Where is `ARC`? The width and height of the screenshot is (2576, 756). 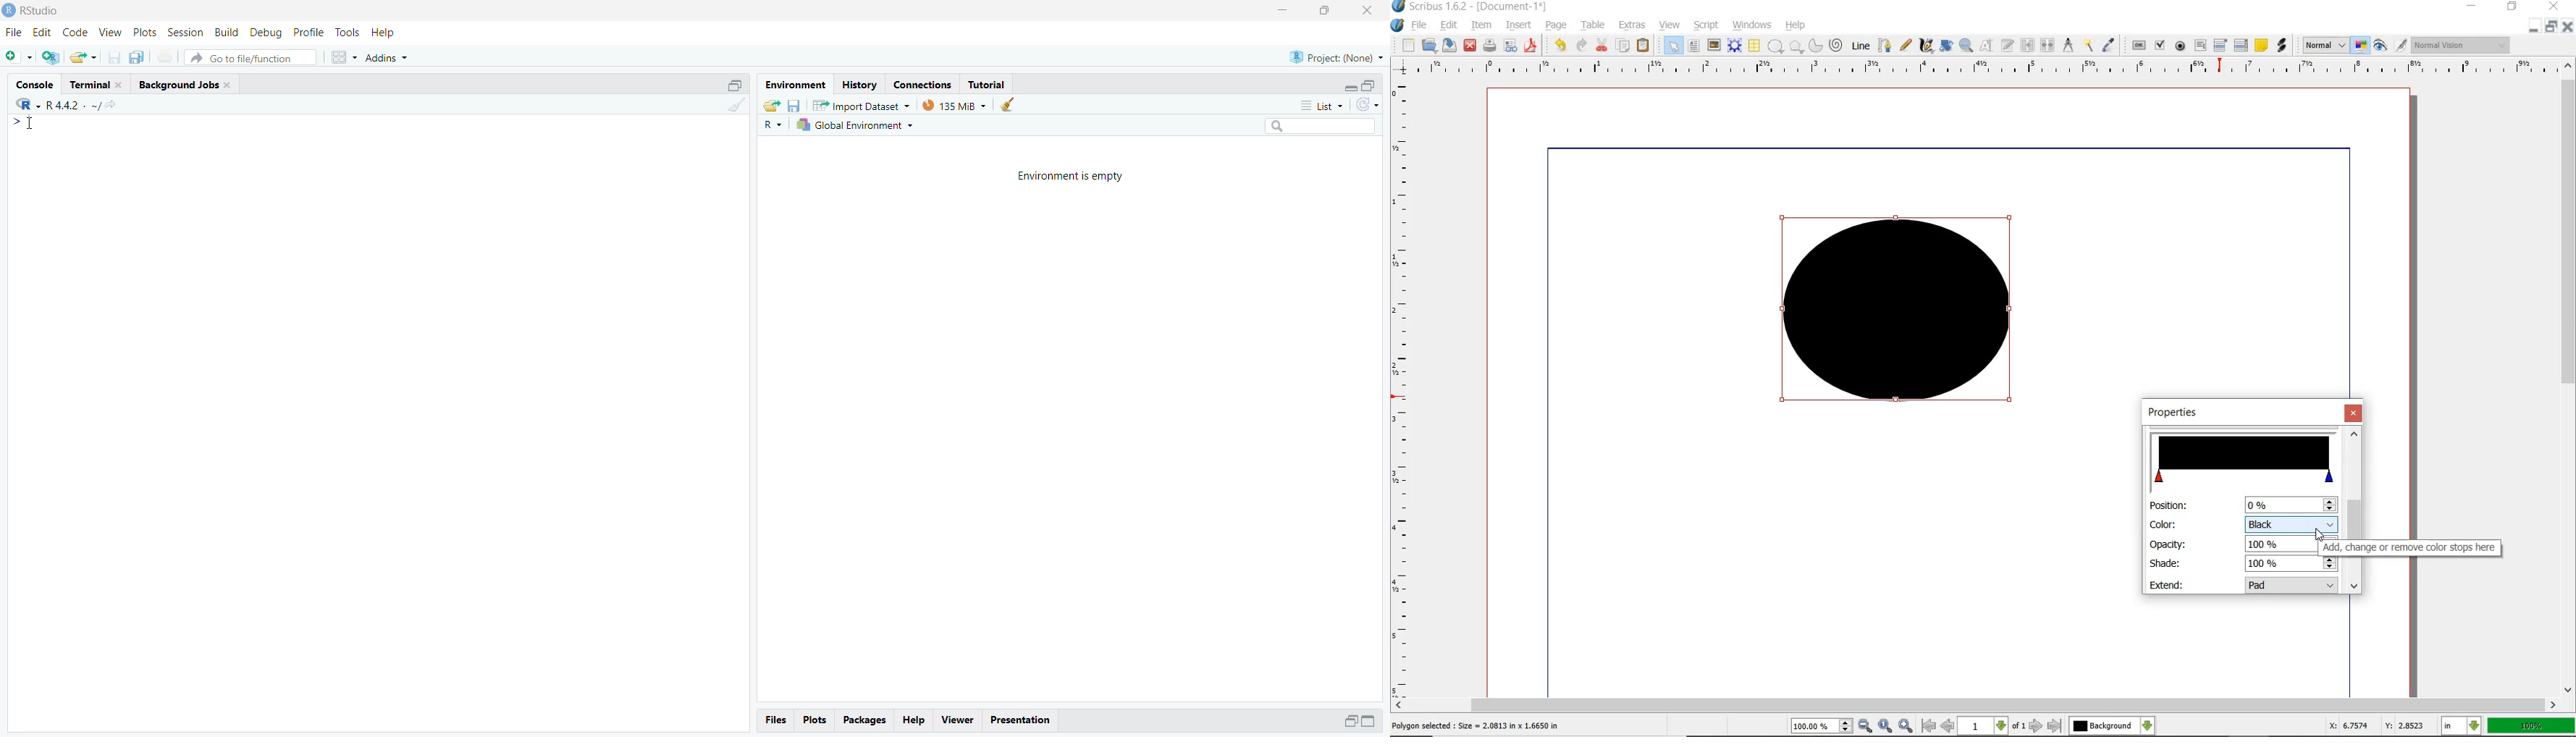 ARC is located at coordinates (1814, 47).